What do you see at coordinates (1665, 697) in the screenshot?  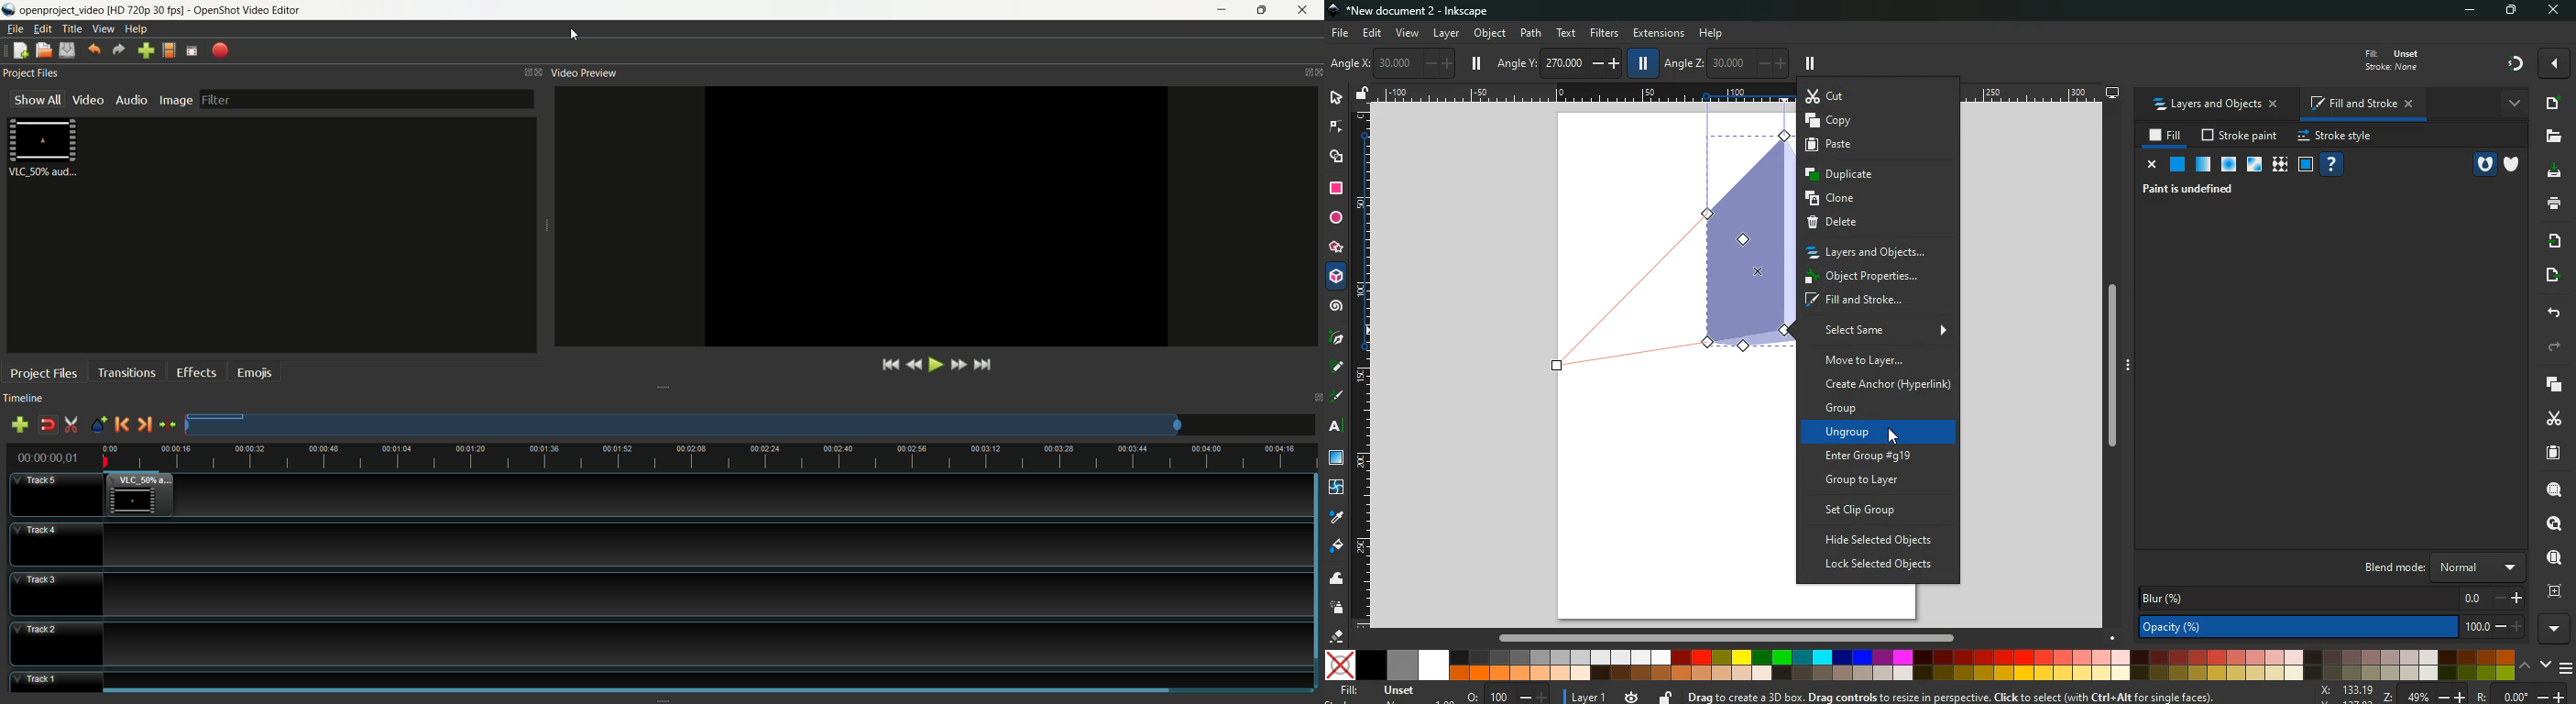 I see `unlock` at bounding box center [1665, 697].